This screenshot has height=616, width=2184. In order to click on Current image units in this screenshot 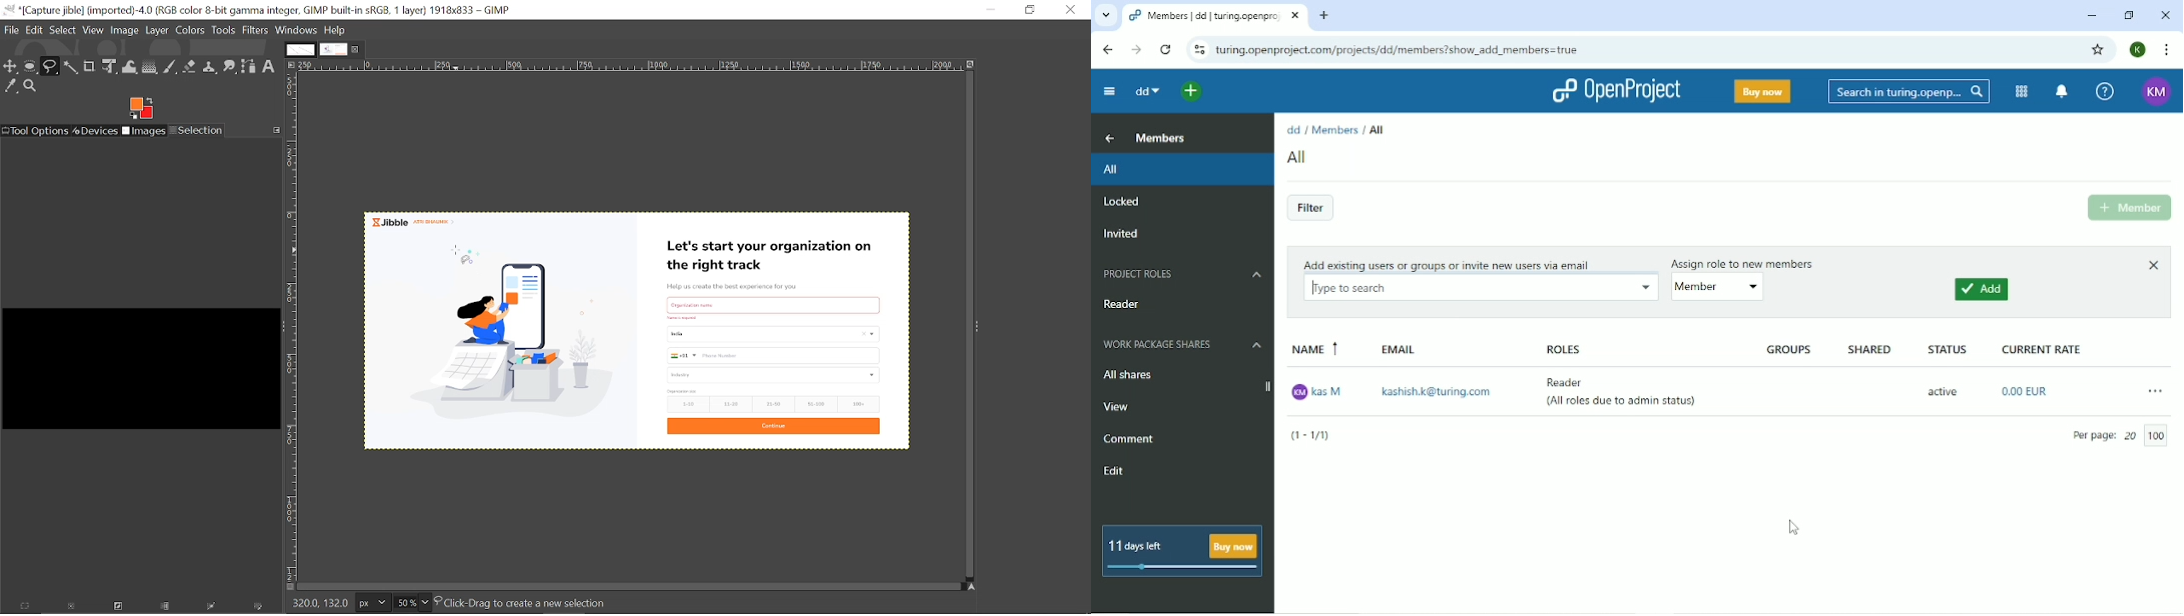, I will do `click(372, 603)`.